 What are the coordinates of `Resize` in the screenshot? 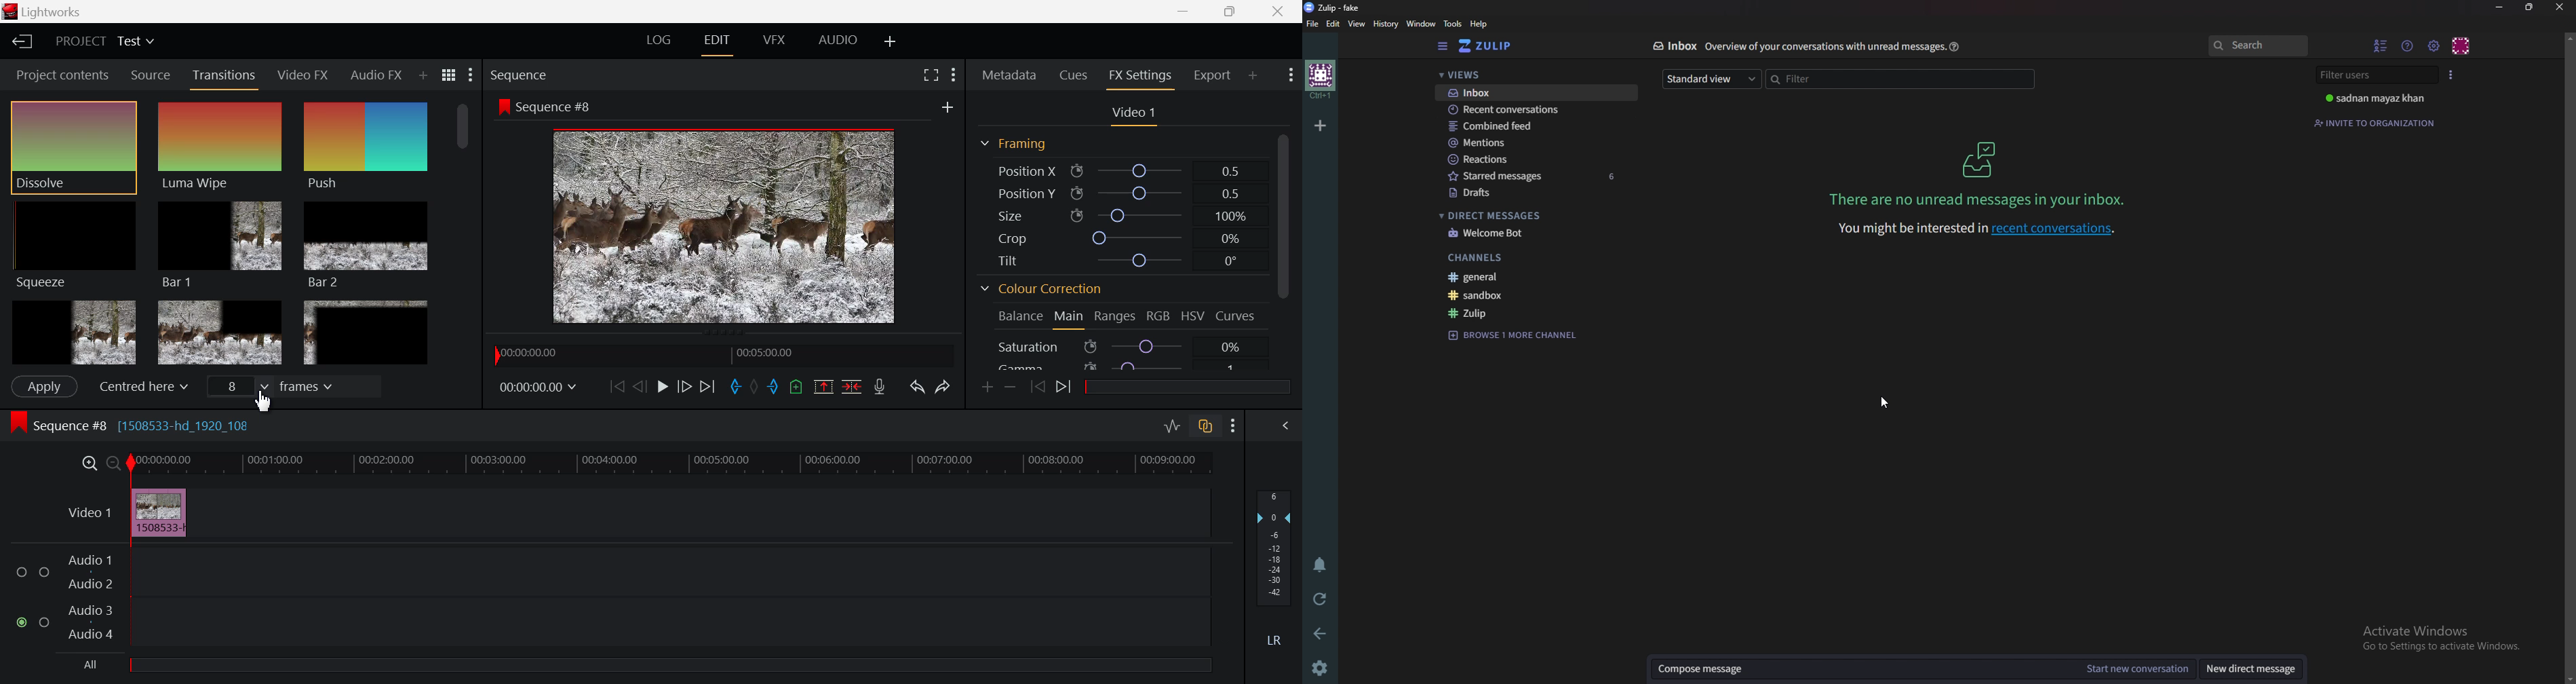 It's located at (2530, 8).